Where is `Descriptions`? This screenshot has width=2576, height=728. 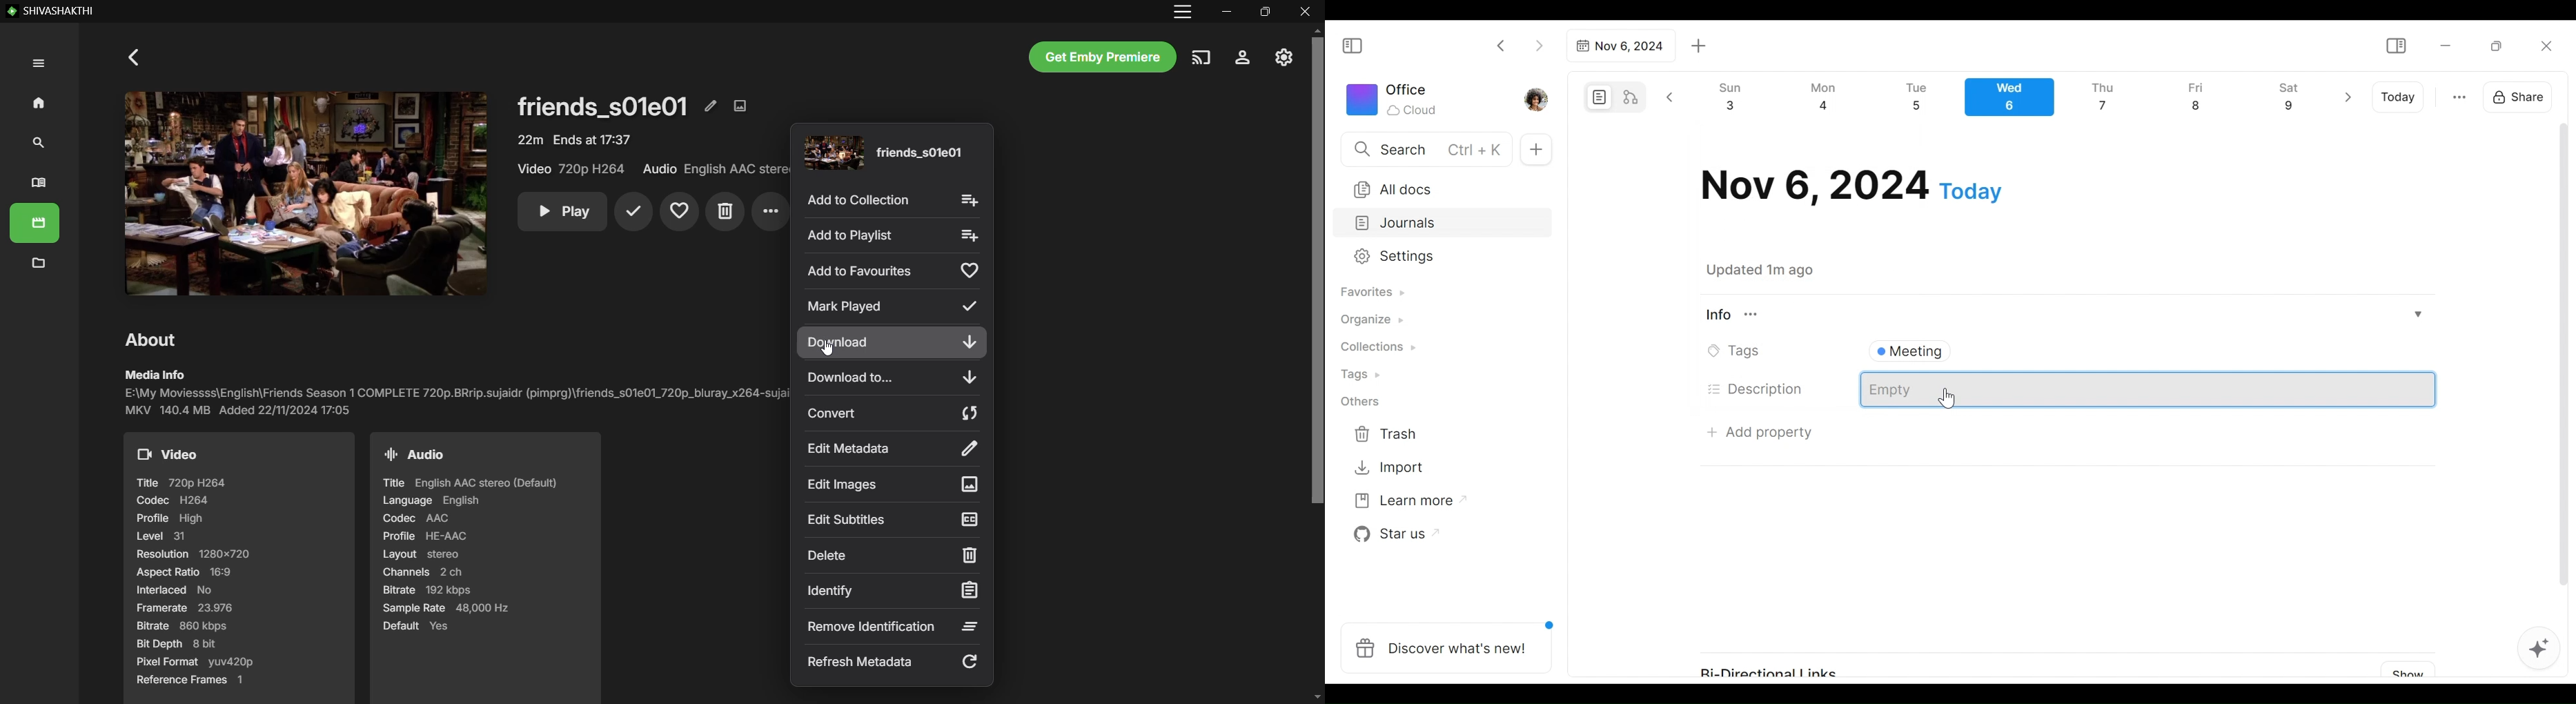 Descriptions is located at coordinates (2149, 390).